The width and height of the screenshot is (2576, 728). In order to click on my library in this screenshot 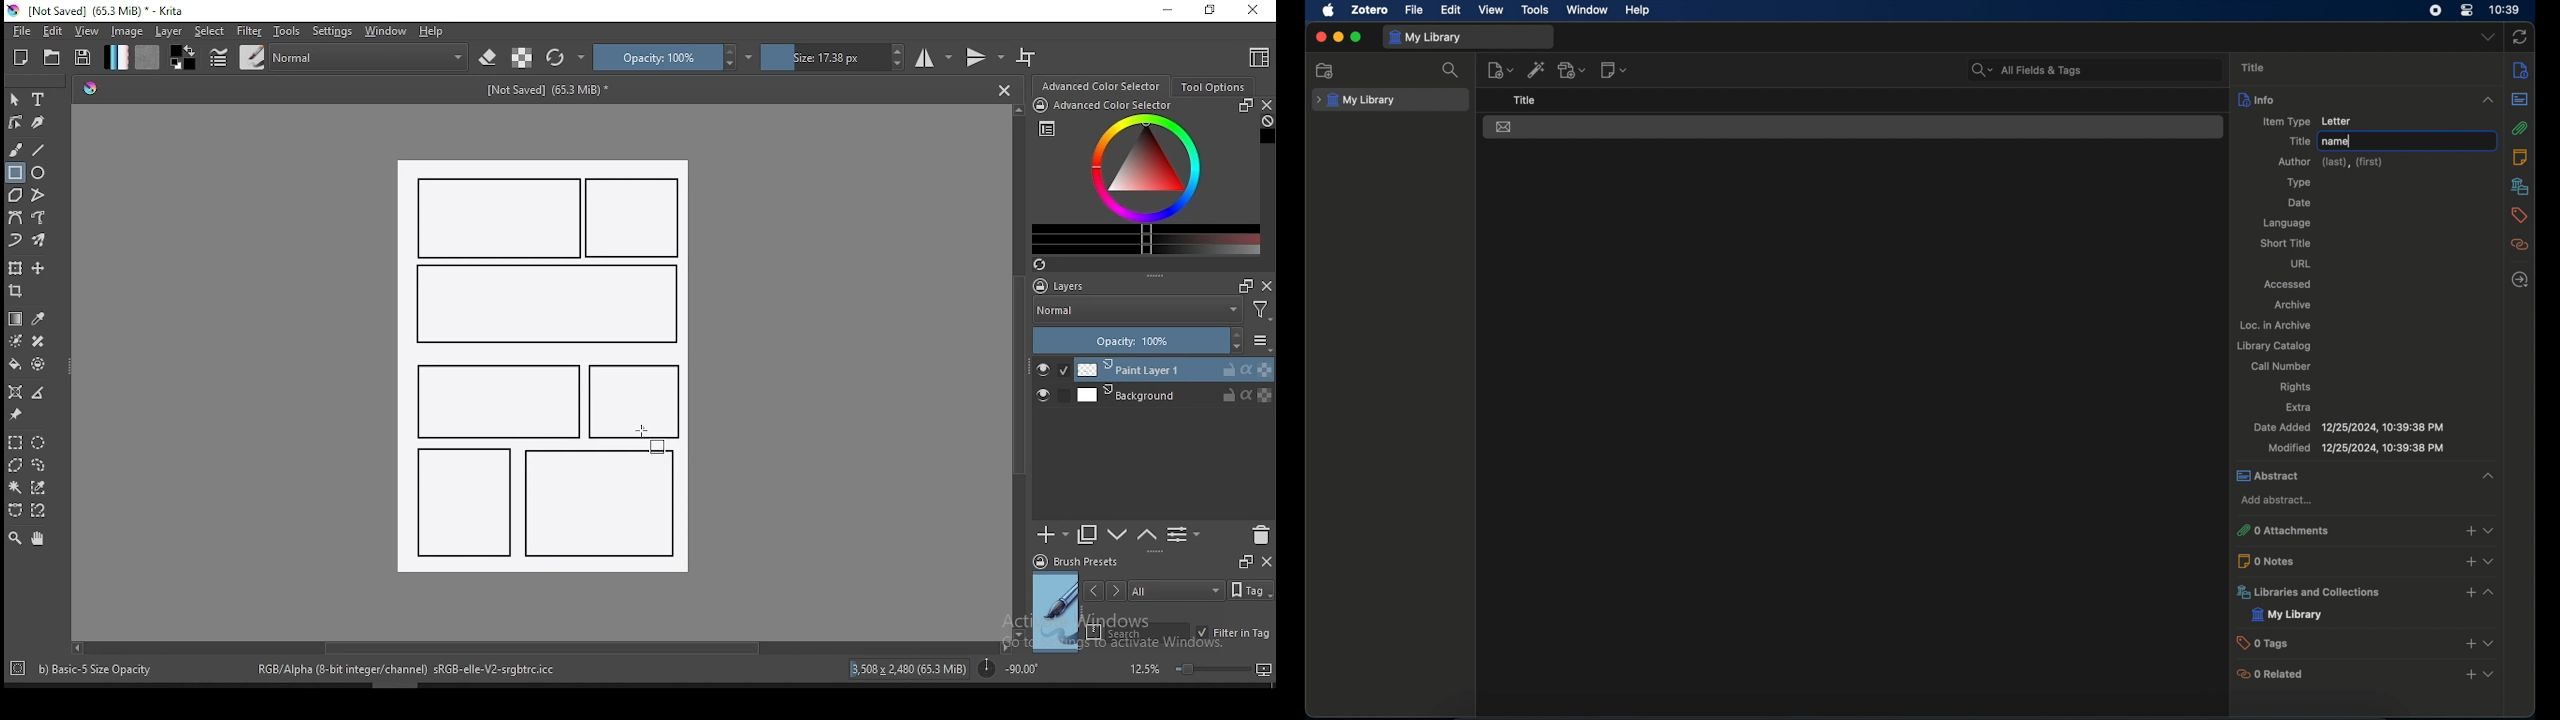, I will do `click(2289, 616)`.